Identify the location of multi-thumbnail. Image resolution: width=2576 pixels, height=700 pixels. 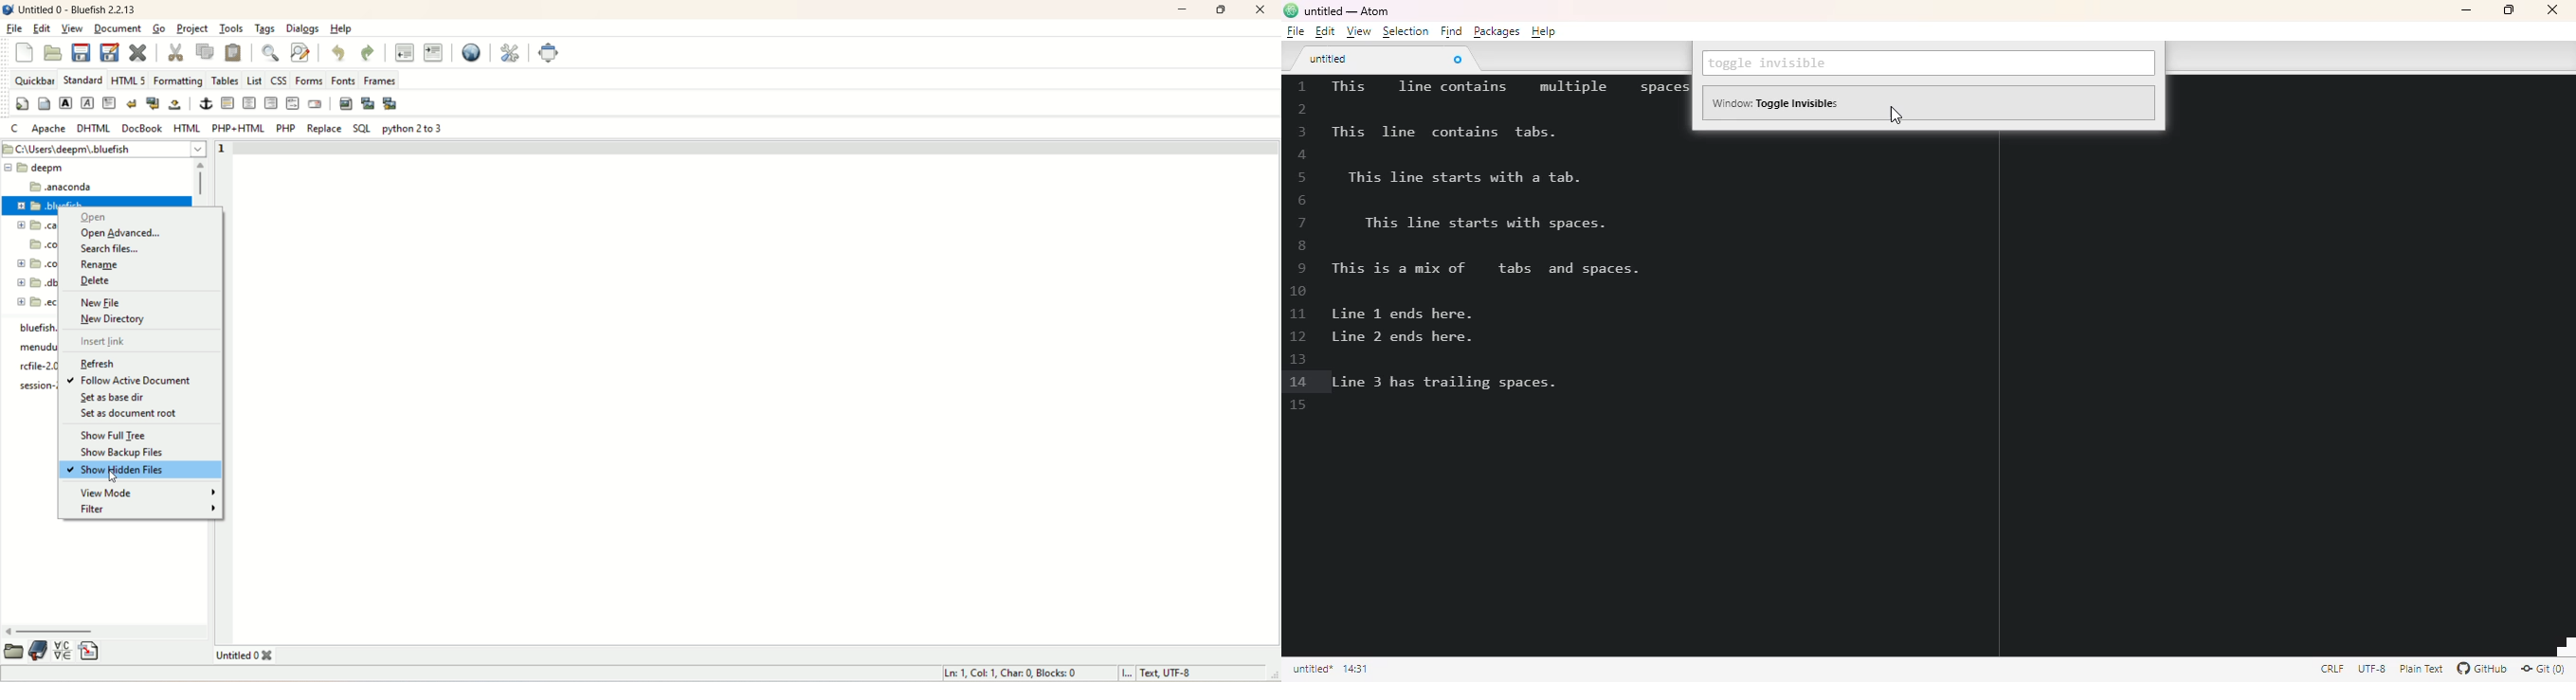
(393, 103).